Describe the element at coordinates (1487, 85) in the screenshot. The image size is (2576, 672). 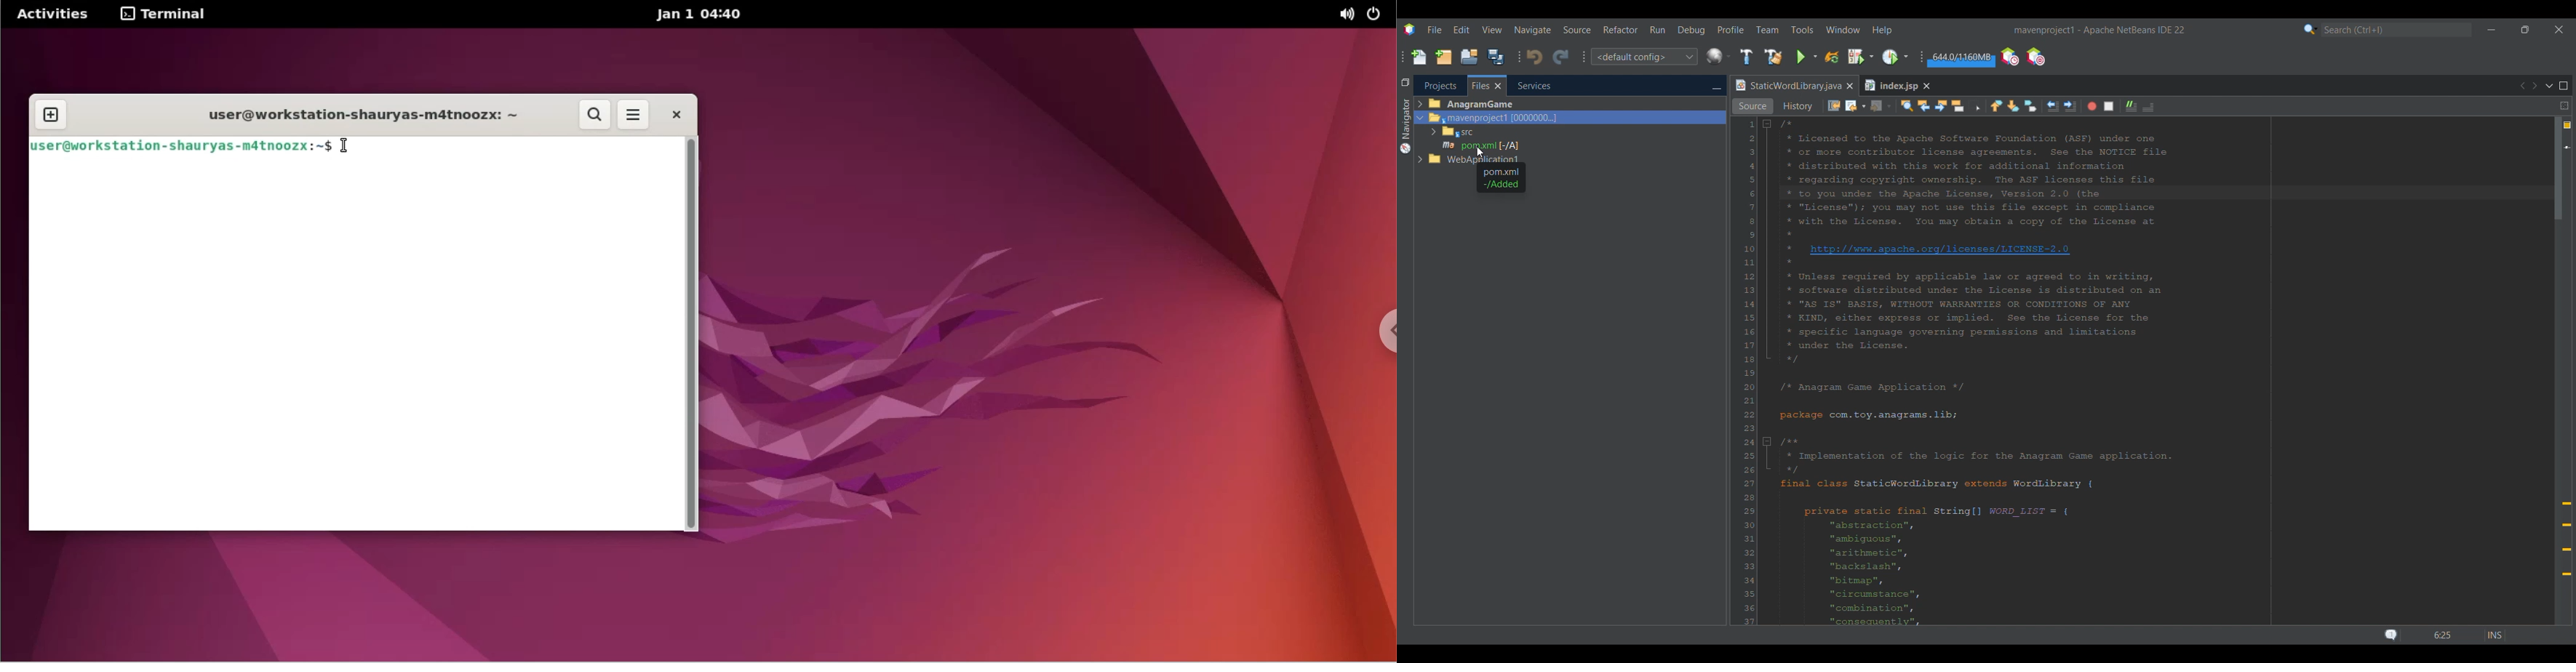
I see `Current selection highlighted` at that location.